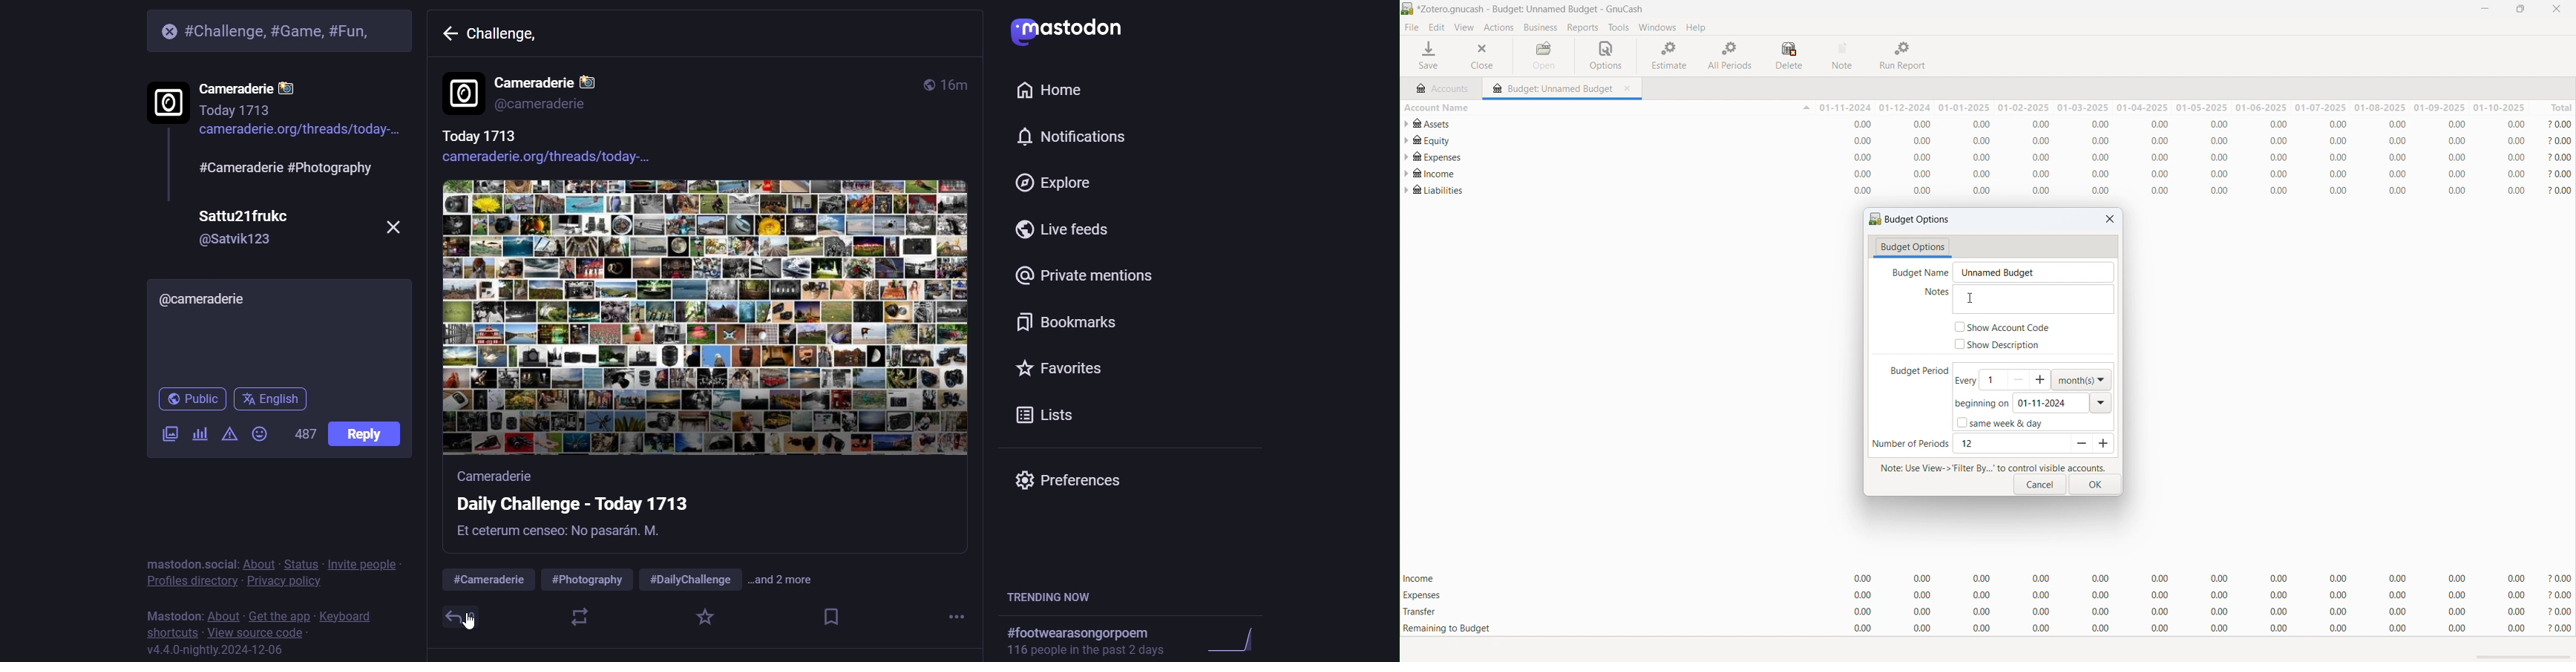 The image size is (2576, 672). I want to click on notification, so click(1067, 137).